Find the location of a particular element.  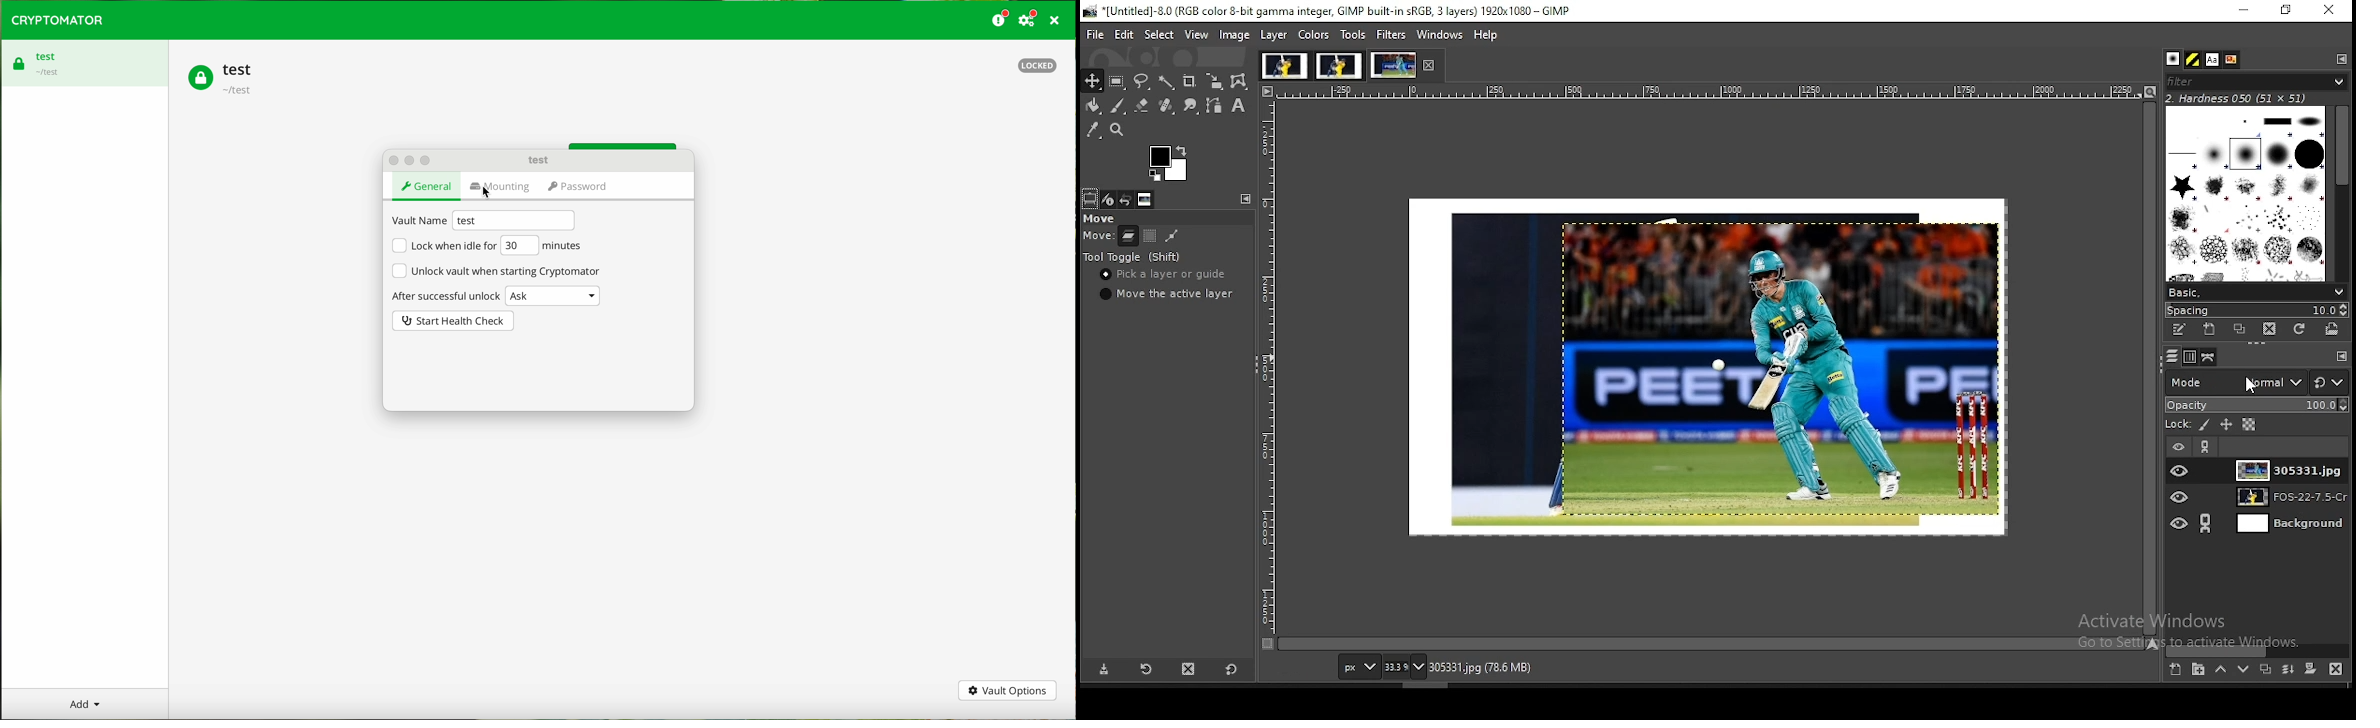

help is located at coordinates (1487, 36).